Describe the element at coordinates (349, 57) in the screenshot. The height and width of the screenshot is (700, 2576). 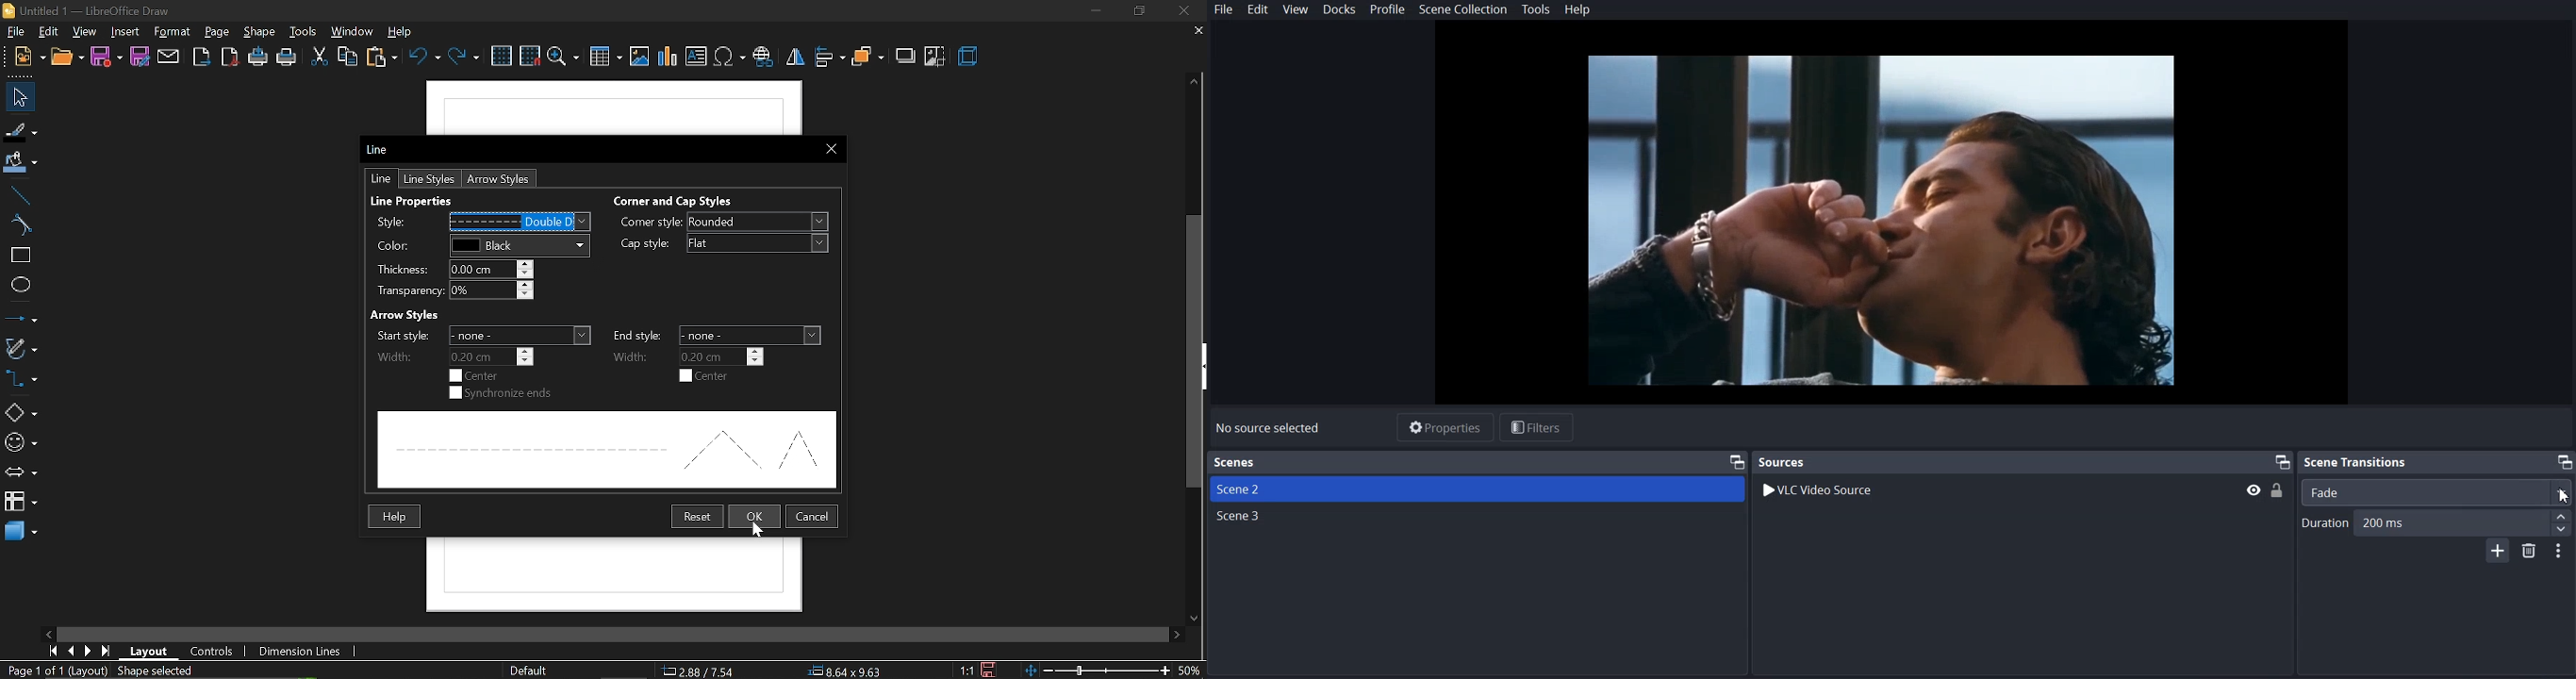
I see `copy` at that location.